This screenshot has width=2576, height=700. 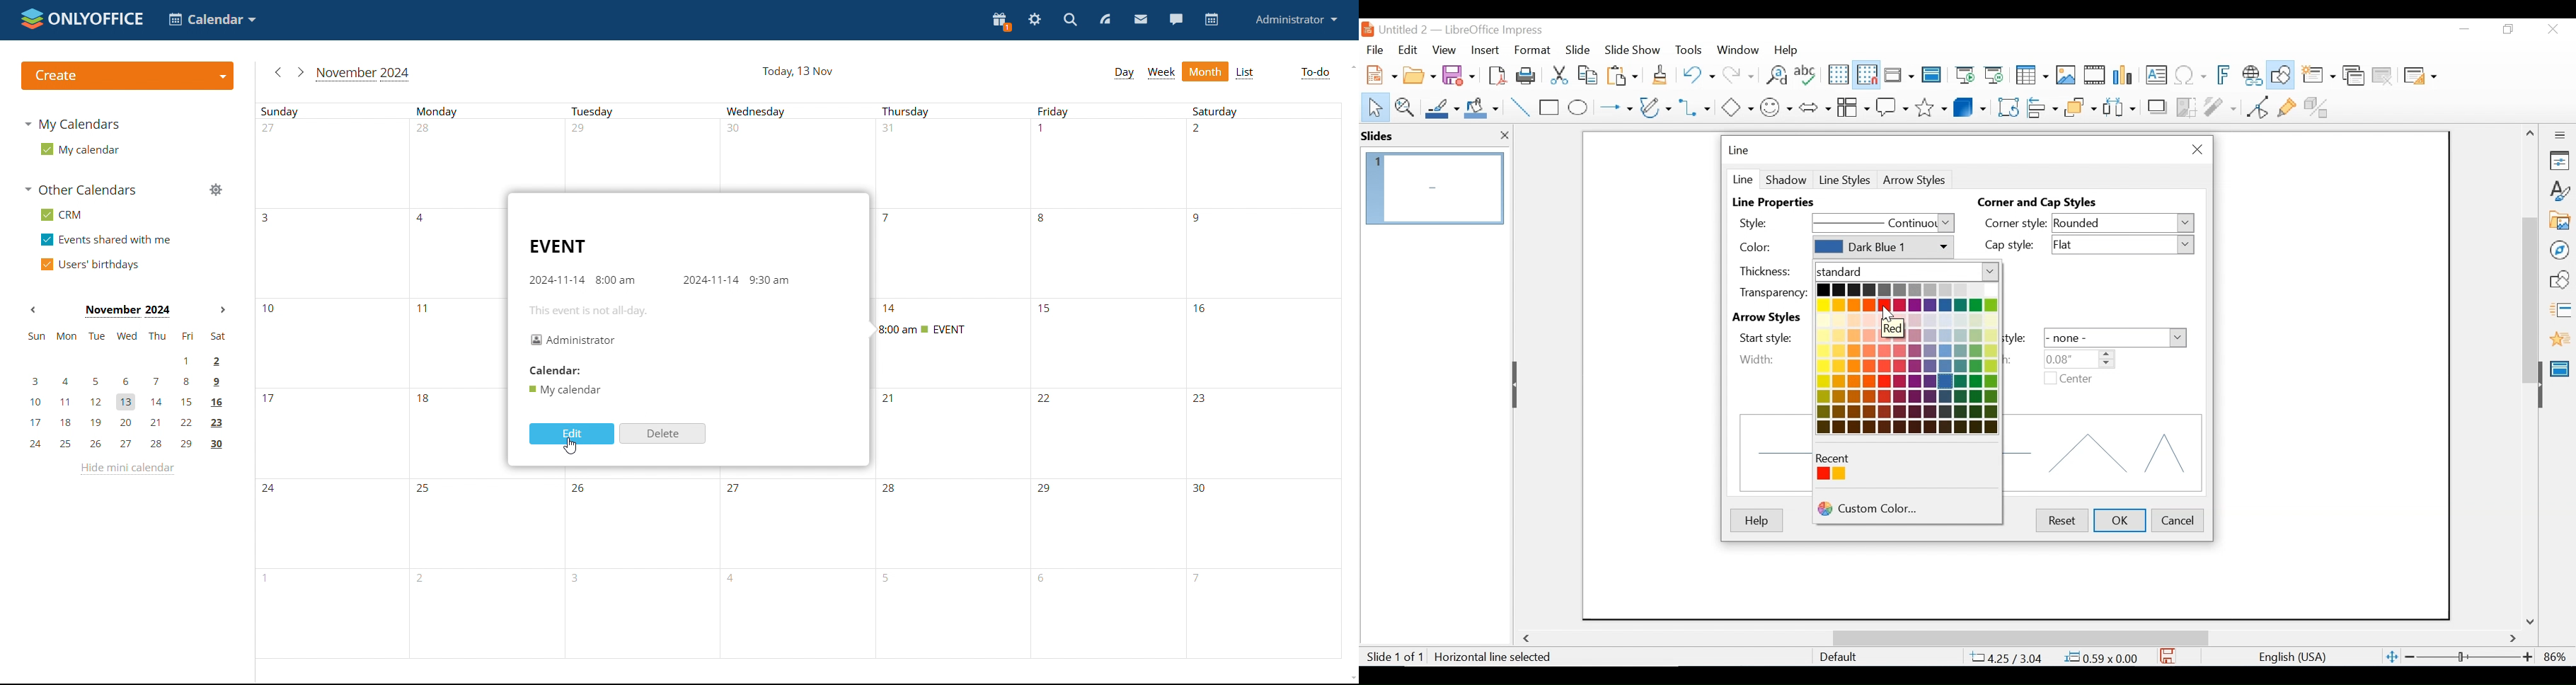 What do you see at coordinates (2561, 192) in the screenshot?
I see `Styles` at bounding box center [2561, 192].